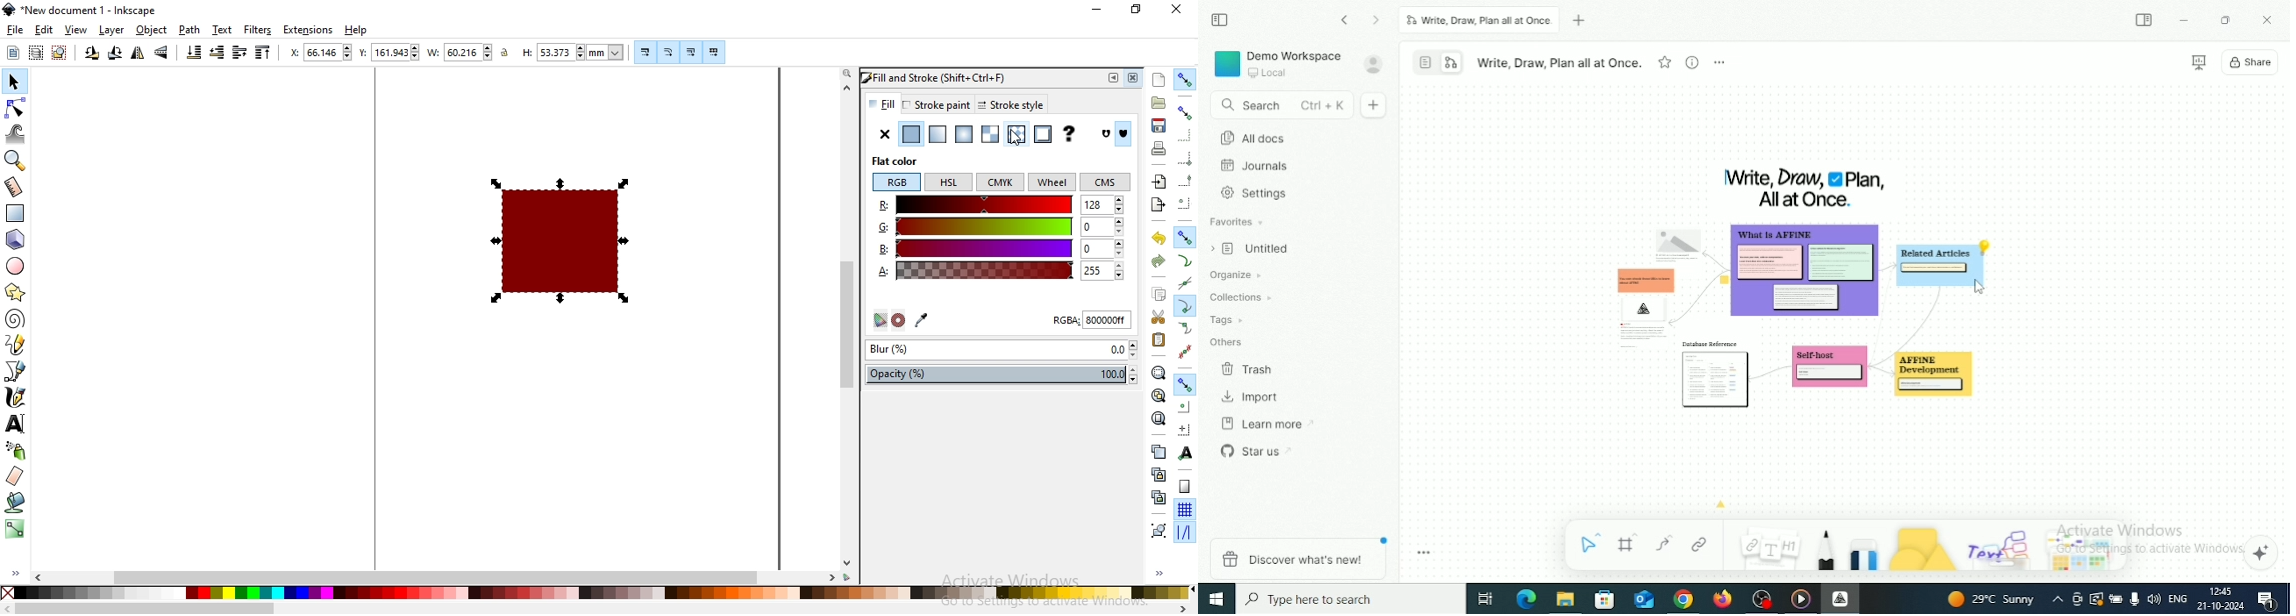  What do you see at coordinates (15, 532) in the screenshot?
I see `create and edit gradient ` at bounding box center [15, 532].